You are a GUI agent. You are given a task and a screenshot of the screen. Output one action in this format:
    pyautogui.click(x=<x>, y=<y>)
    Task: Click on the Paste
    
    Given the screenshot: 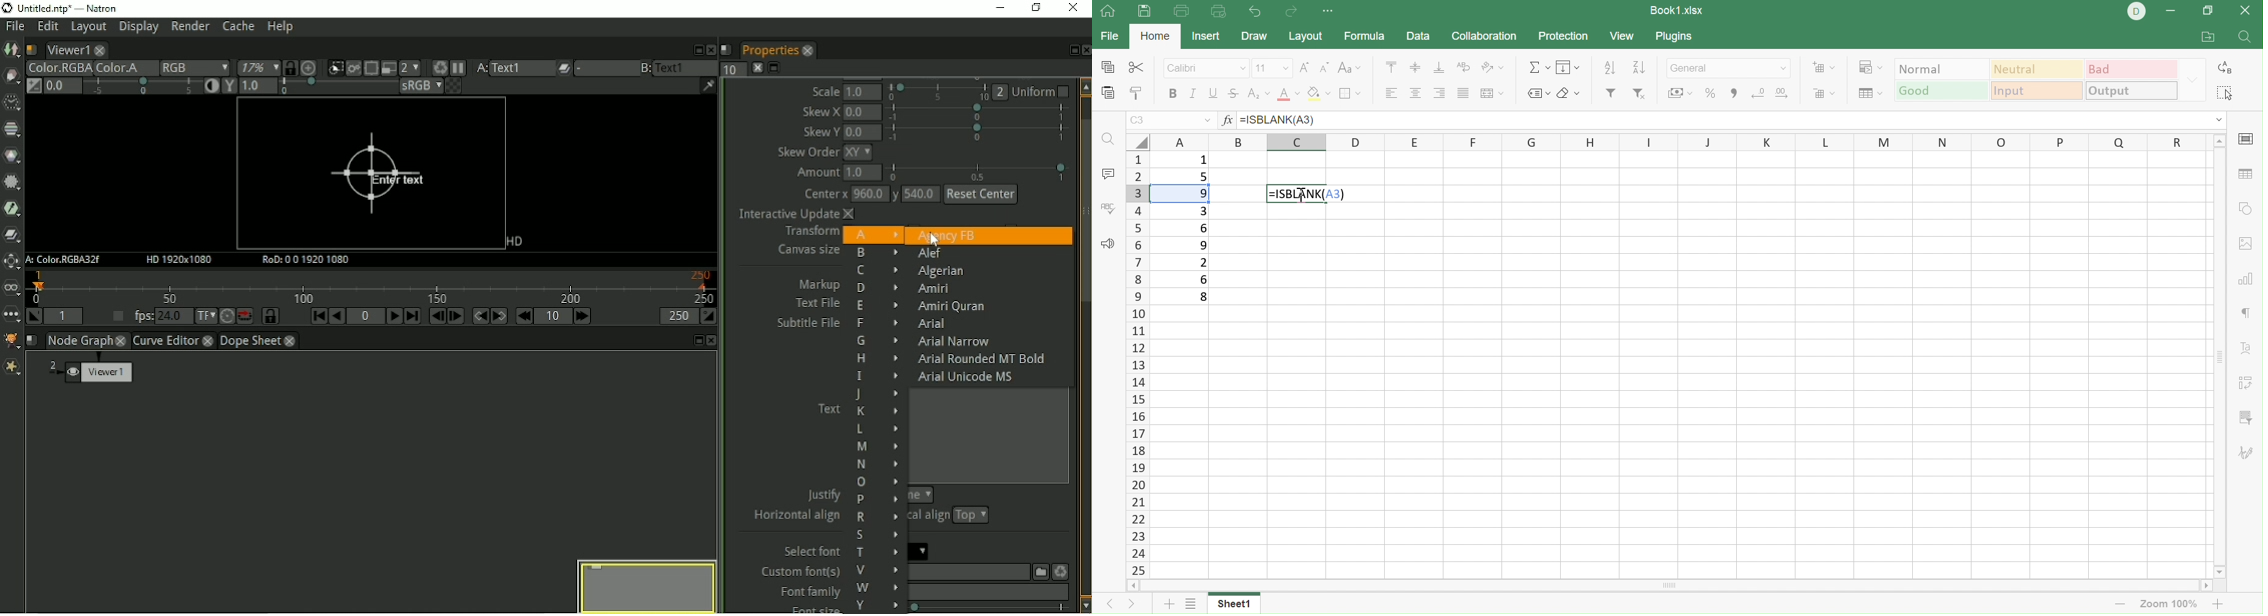 What is the action you would take?
    pyautogui.click(x=1109, y=92)
    